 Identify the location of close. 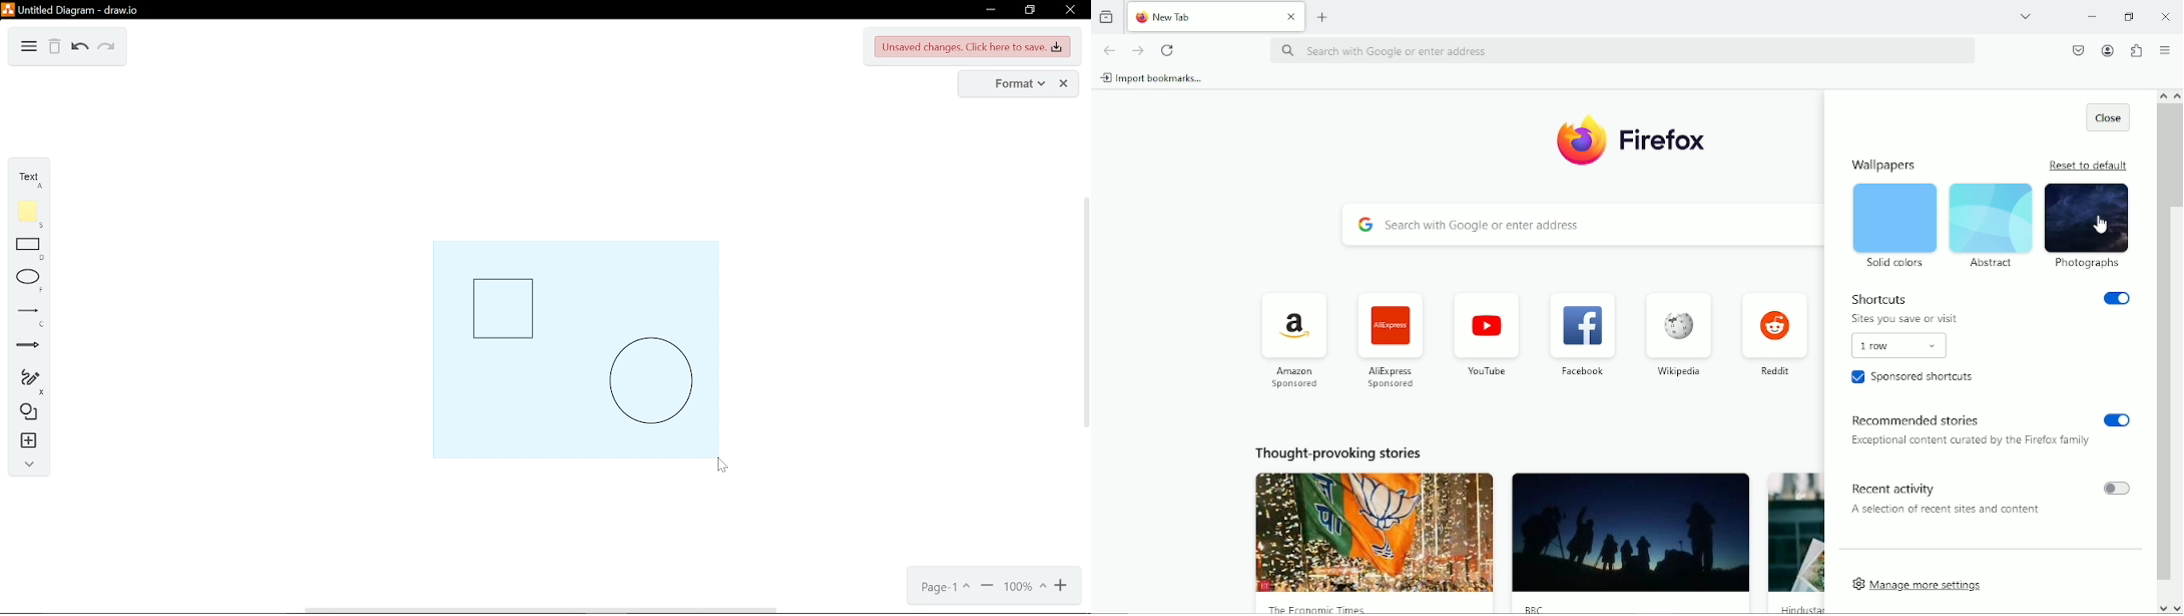
(1071, 9).